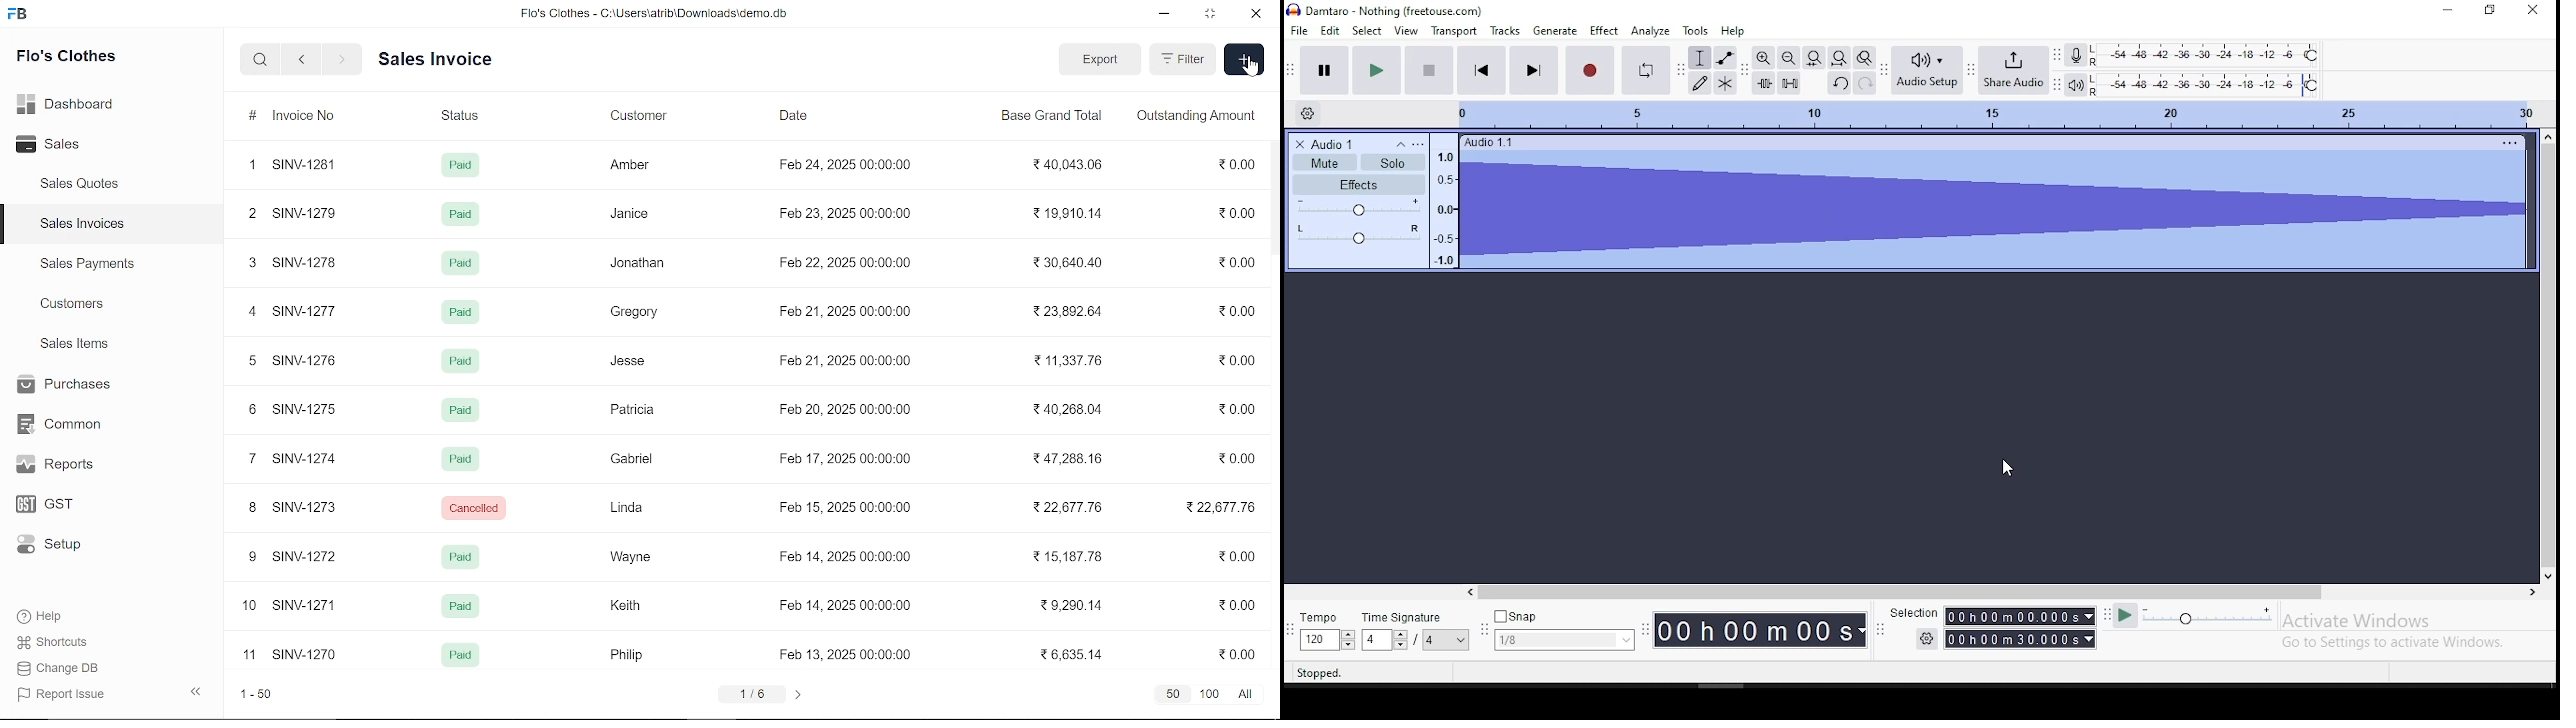 This screenshot has height=728, width=2576. Describe the element at coordinates (1250, 68) in the screenshot. I see `cursor` at that location.